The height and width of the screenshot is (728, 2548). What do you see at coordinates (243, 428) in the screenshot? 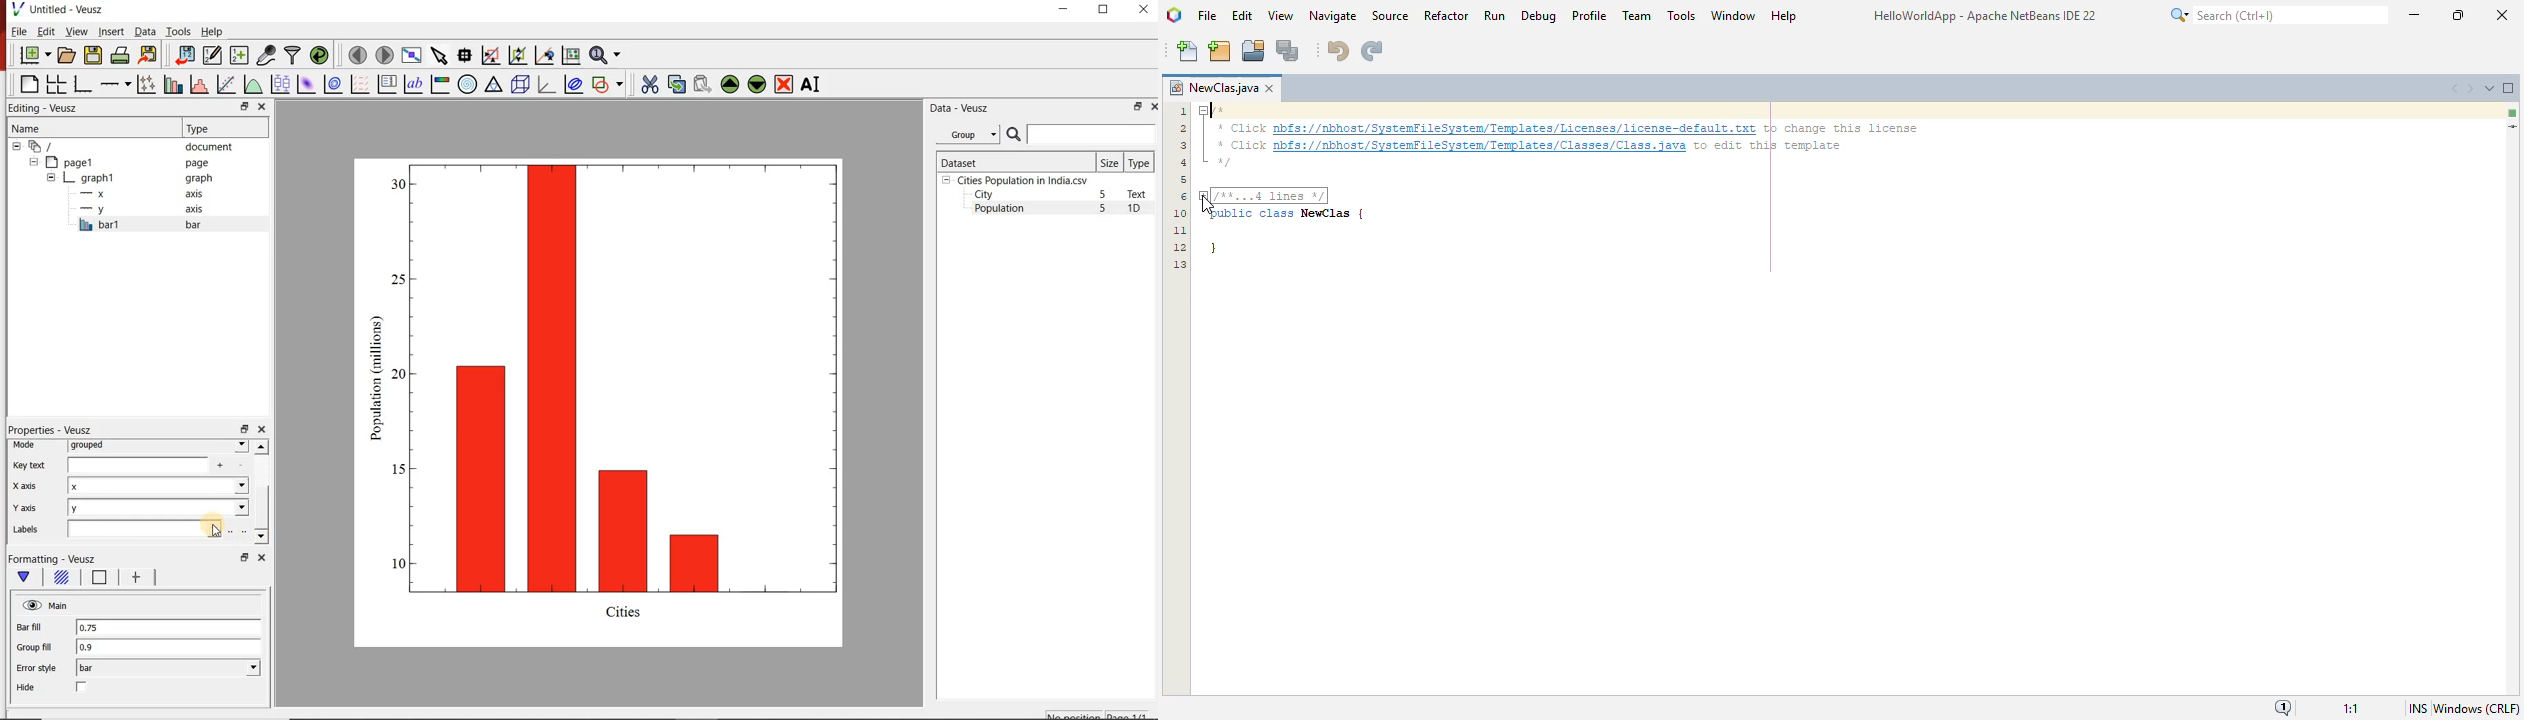
I see `restore` at bounding box center [243, 428].